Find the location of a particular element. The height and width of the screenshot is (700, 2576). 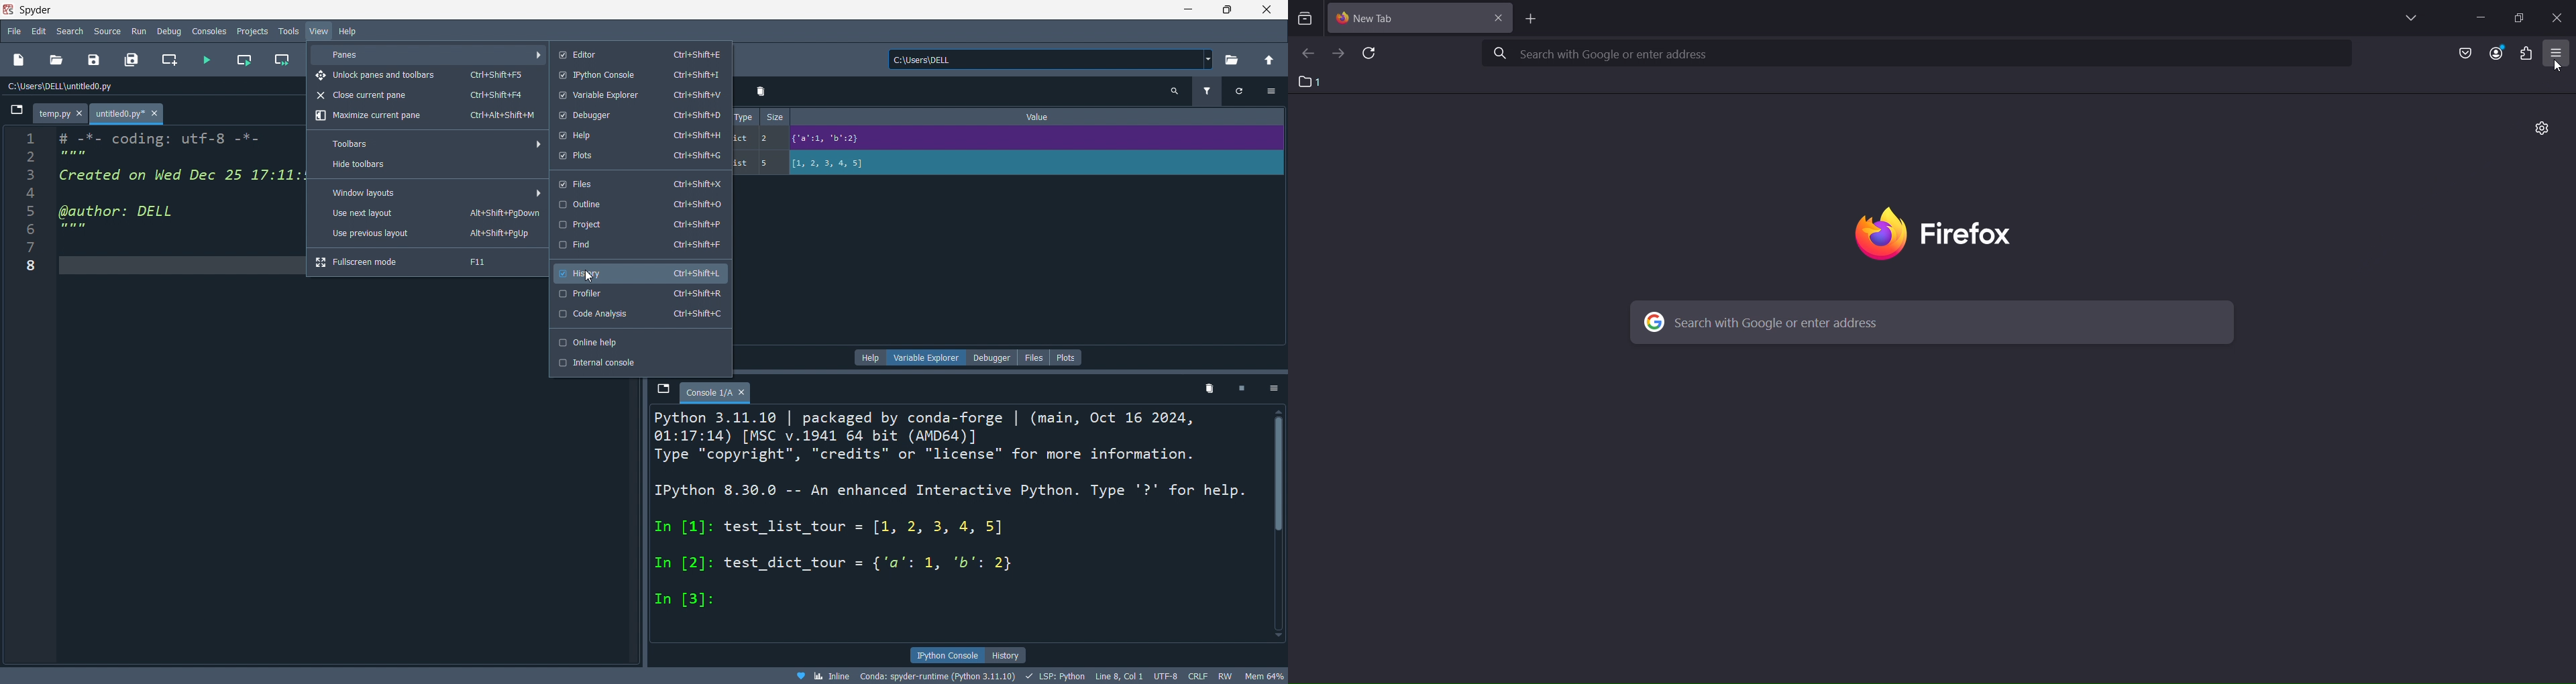

outline is located at coordinates (639, 205).